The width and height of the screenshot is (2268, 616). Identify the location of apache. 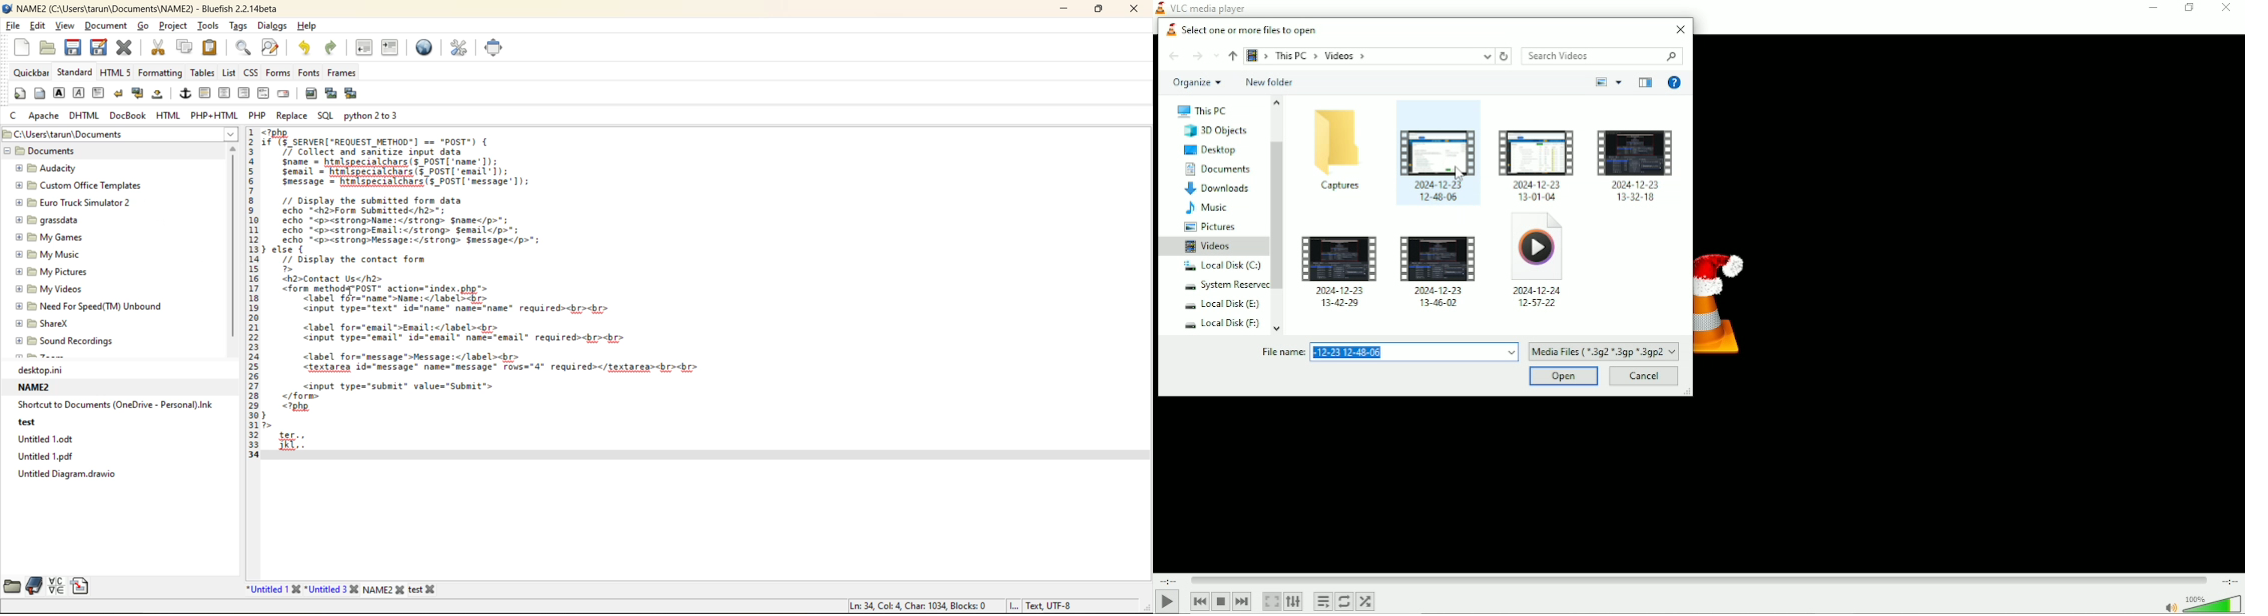
(44, 114).